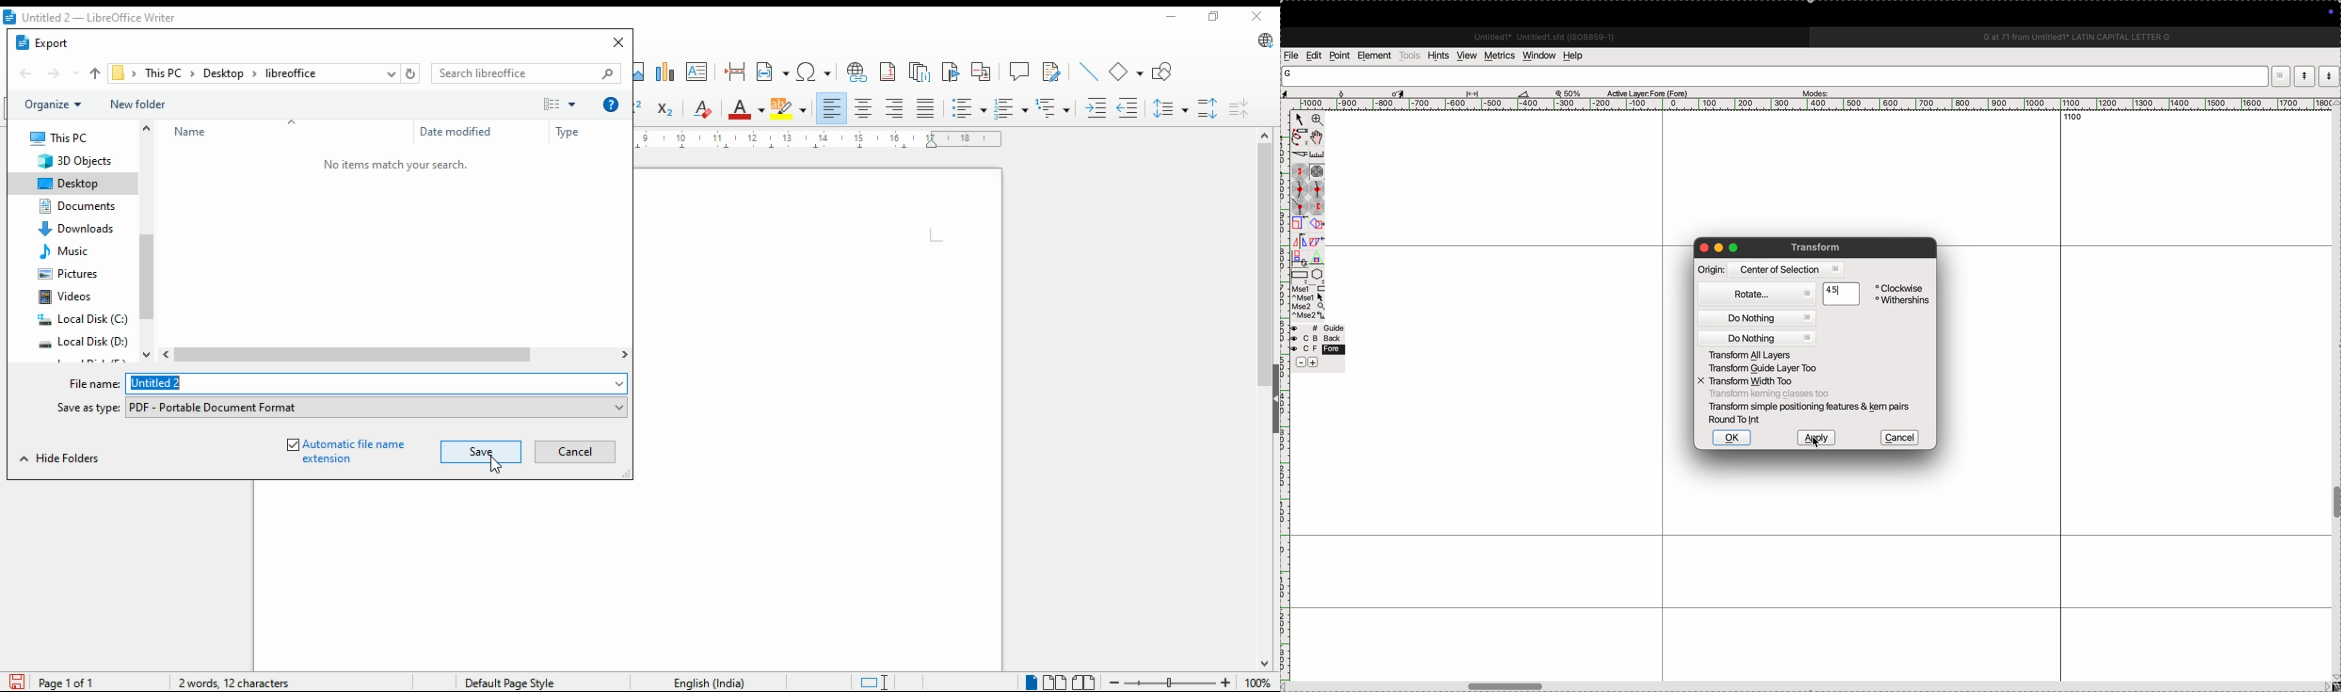 Image resolution: width=2352 pixels, height=700 pixels. What do you see at coordinates (1259, 683) in the screenshot?
I see `zoom factor` at bounding box center [1259, 683].